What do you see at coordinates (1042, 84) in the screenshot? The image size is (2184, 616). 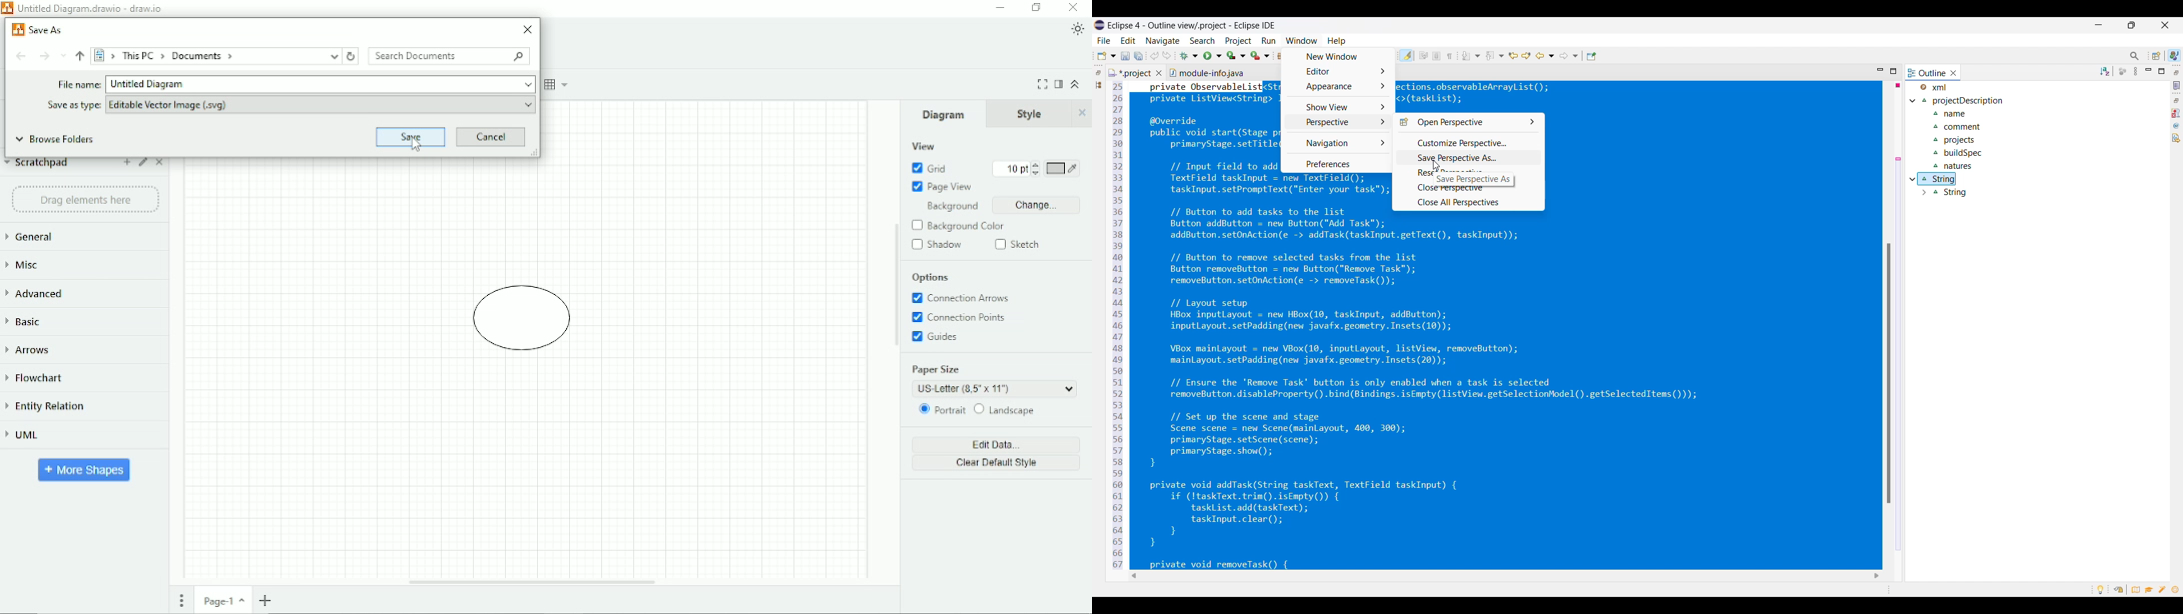 I see `Fullscreen` at bounding box center [1042, 84].